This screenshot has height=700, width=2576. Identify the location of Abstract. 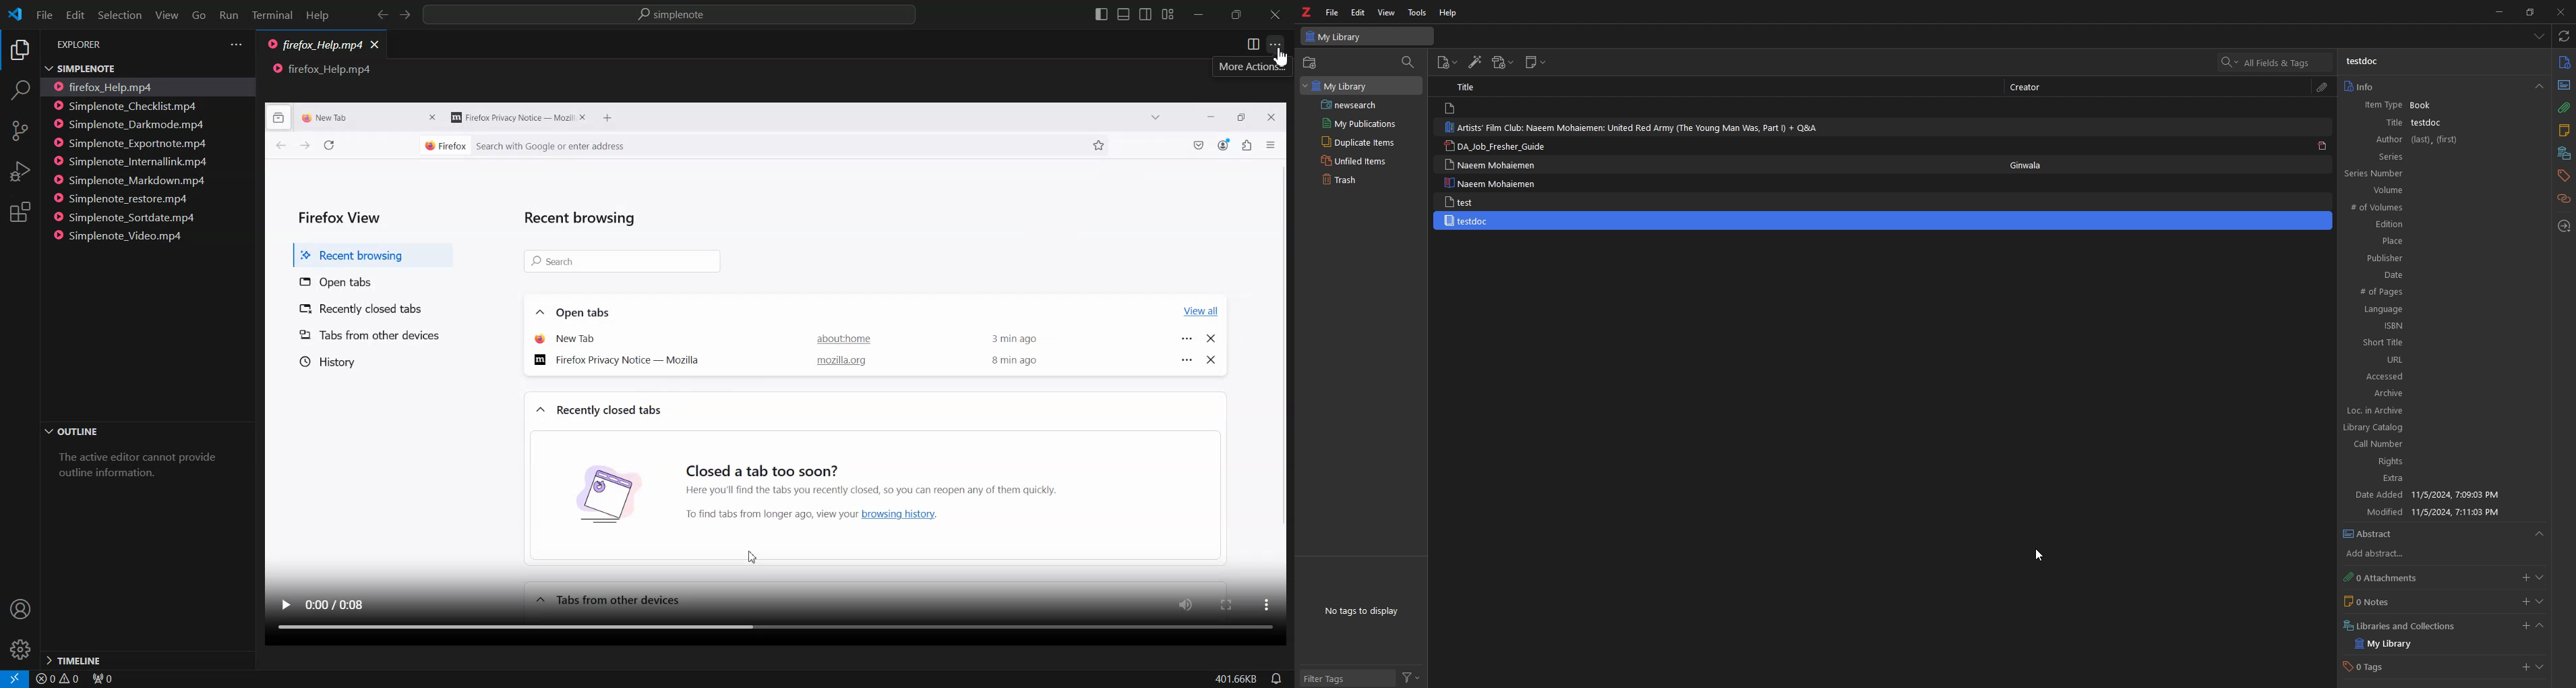
(2444, 534).